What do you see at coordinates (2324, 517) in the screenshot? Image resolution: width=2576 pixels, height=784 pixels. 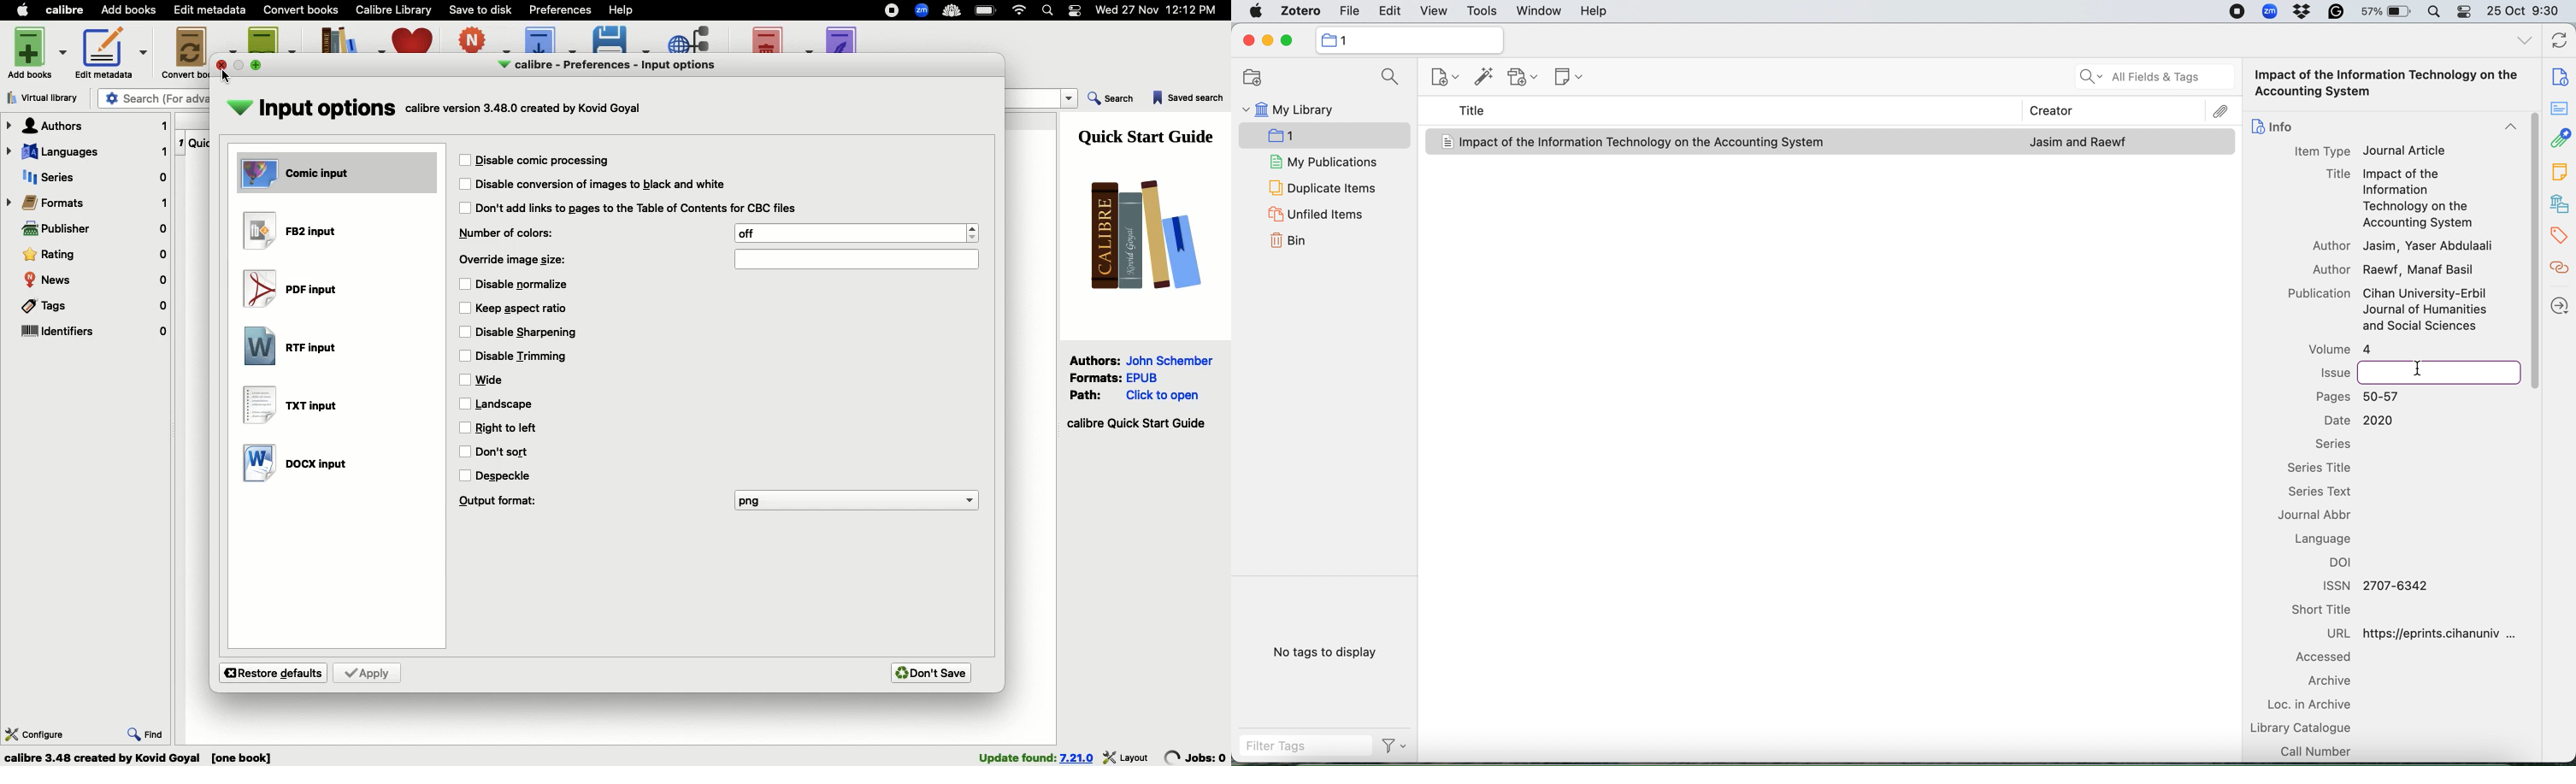 I see `journal abbr` at bounding box center [2324, 517].